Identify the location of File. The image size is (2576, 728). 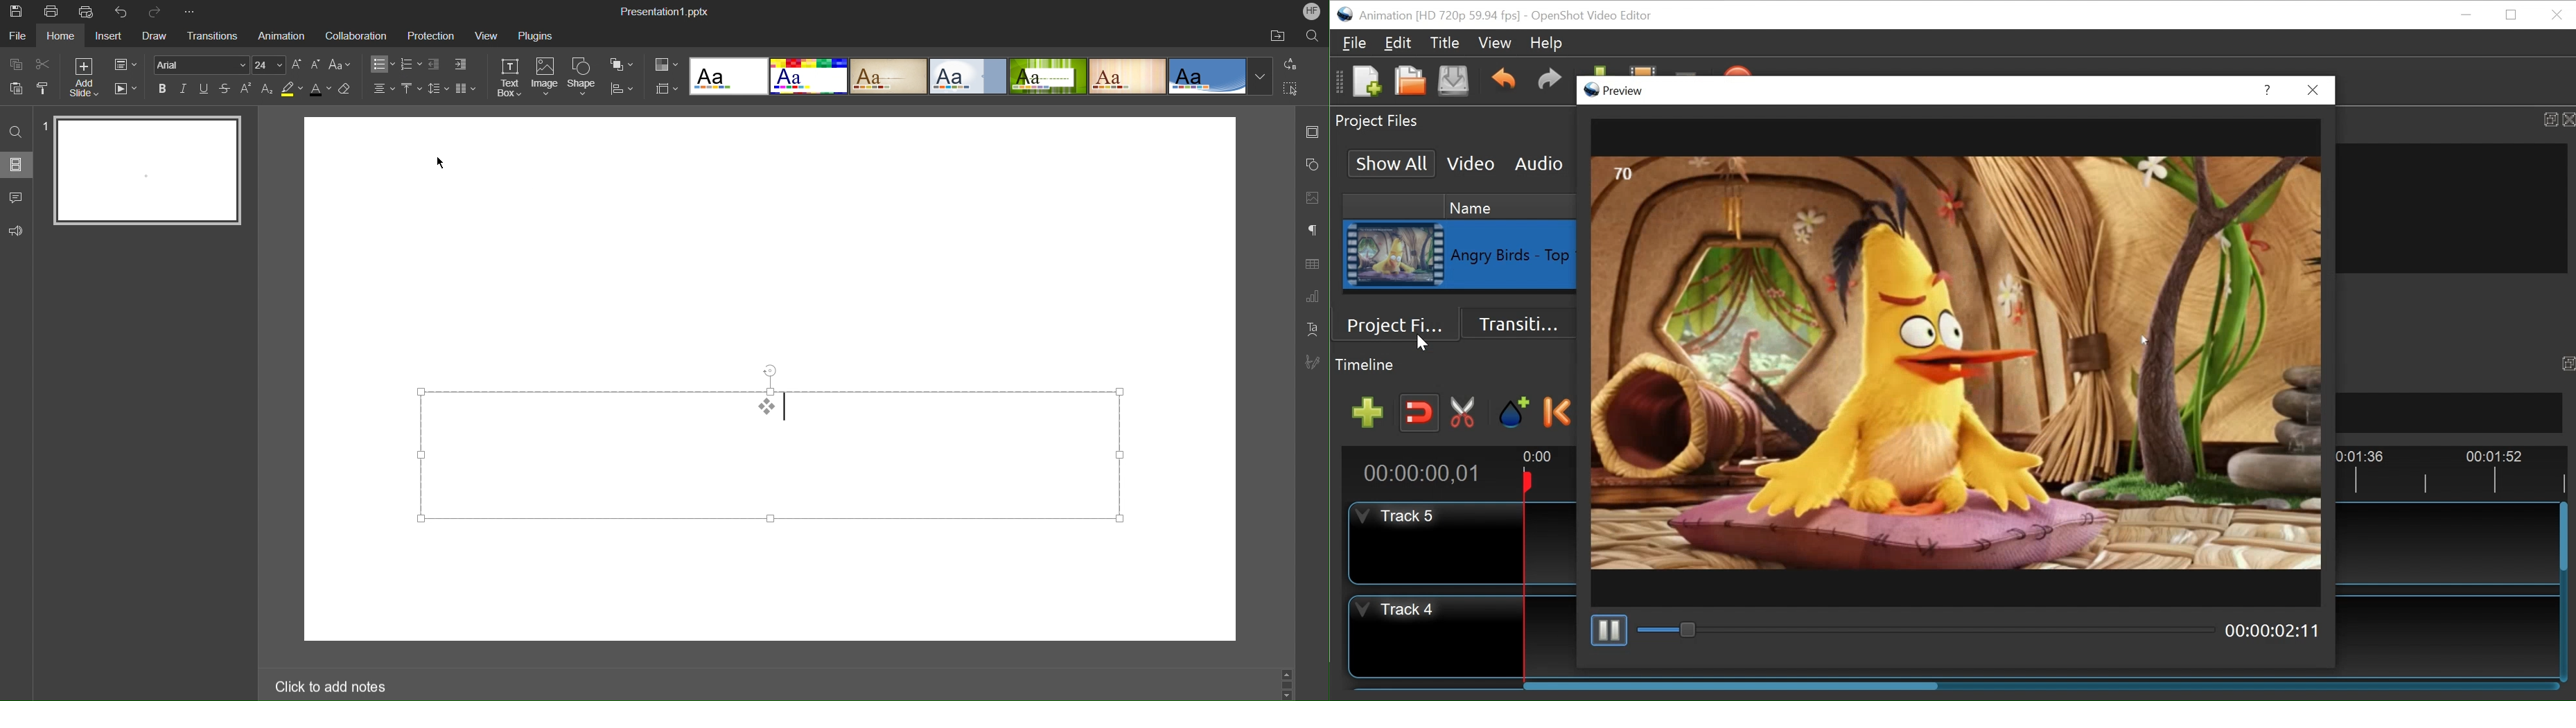
(17, 37).